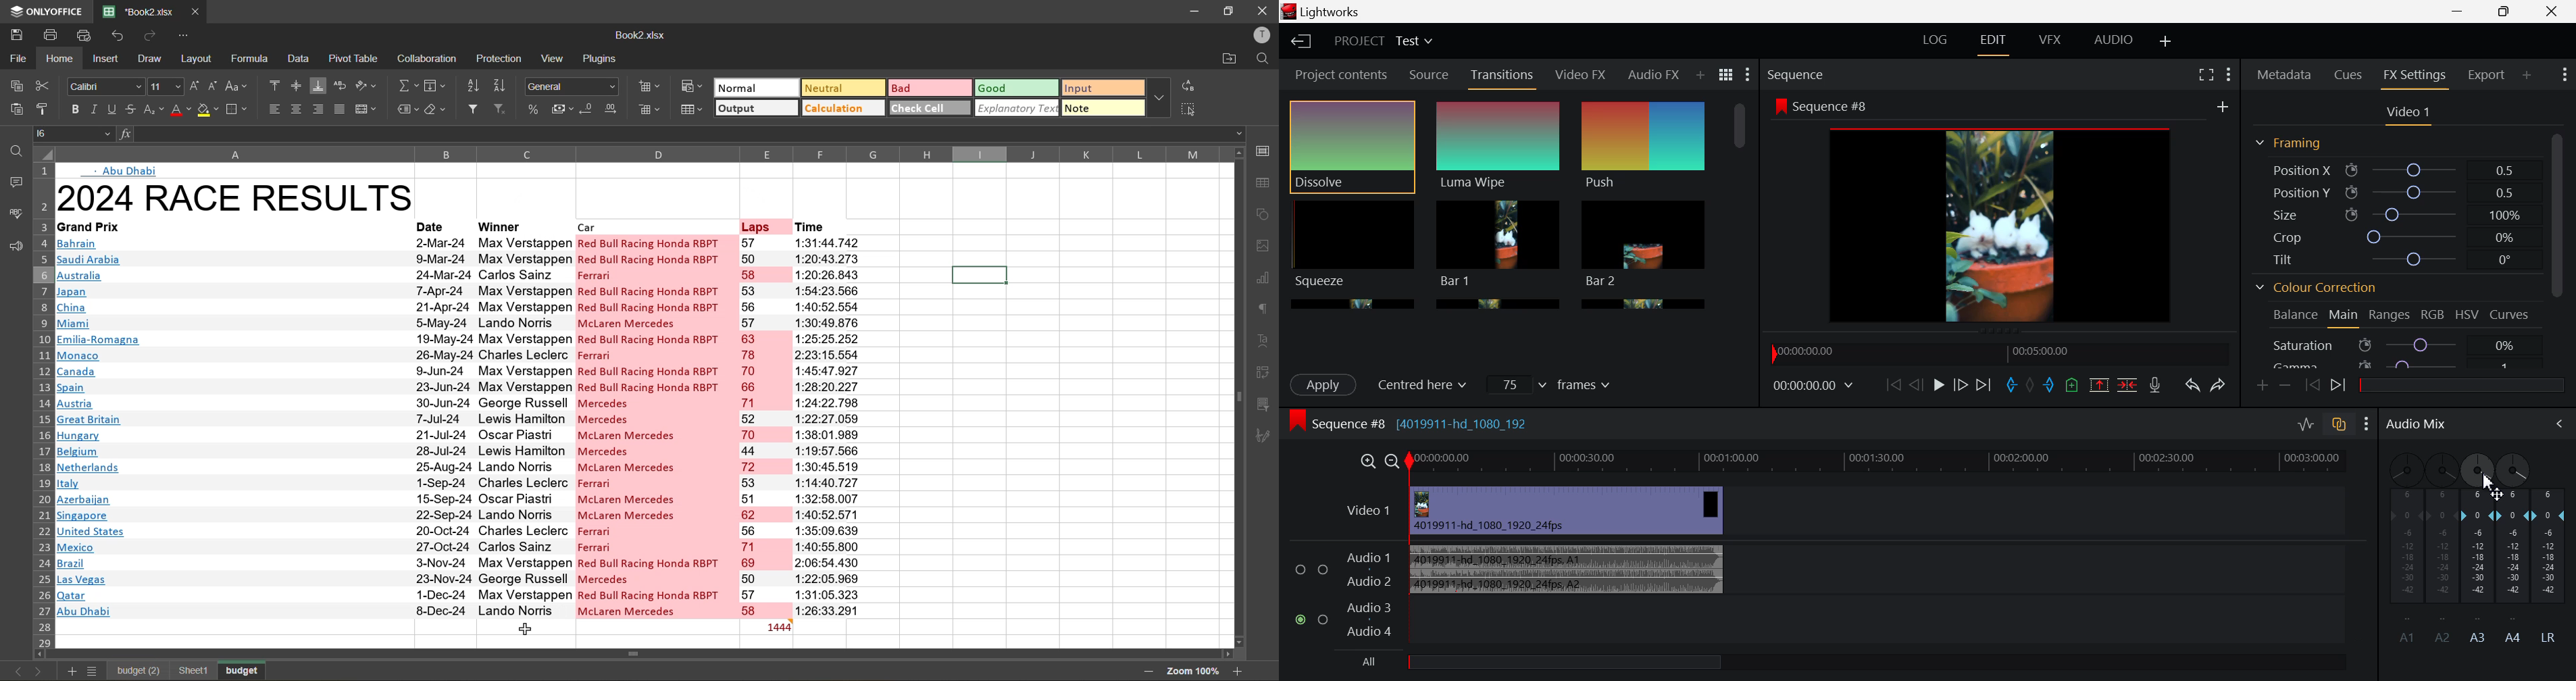 The width and height of the screenshot is (2576, 700). Describe the element at coordinates (1103, 107) in the screenshot. I see `note` at that location.